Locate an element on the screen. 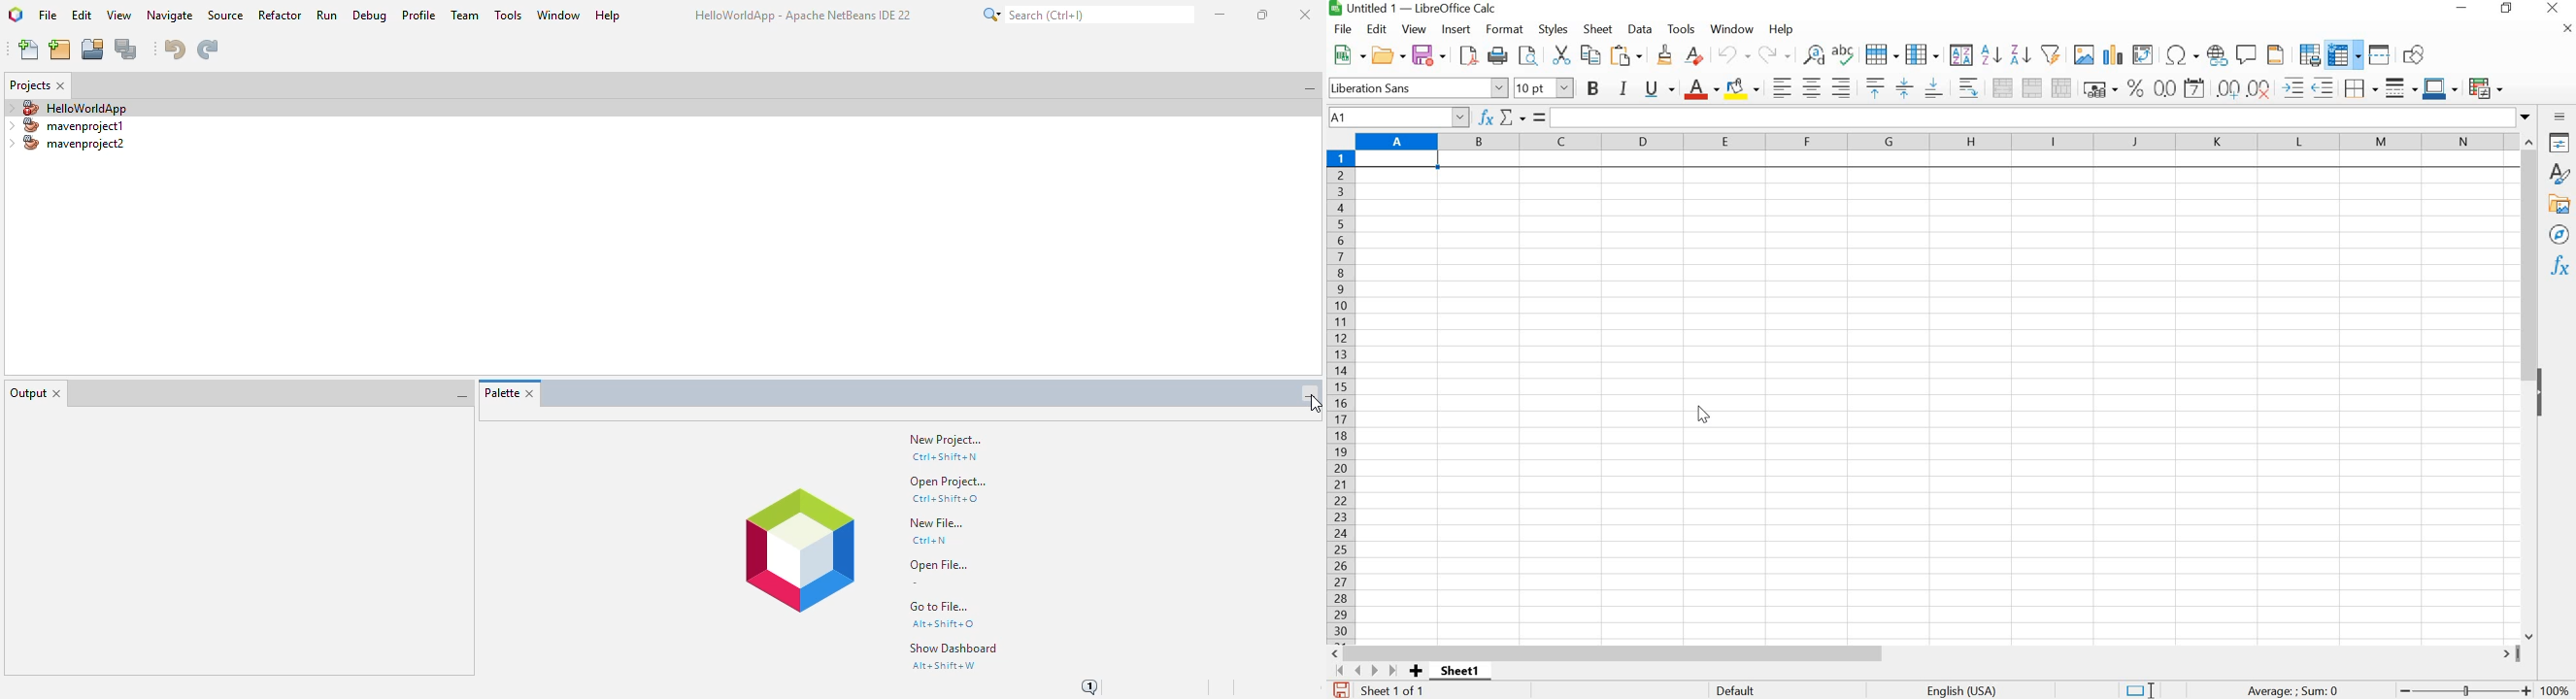  WINDOW is located at coordinates (1733, 29).